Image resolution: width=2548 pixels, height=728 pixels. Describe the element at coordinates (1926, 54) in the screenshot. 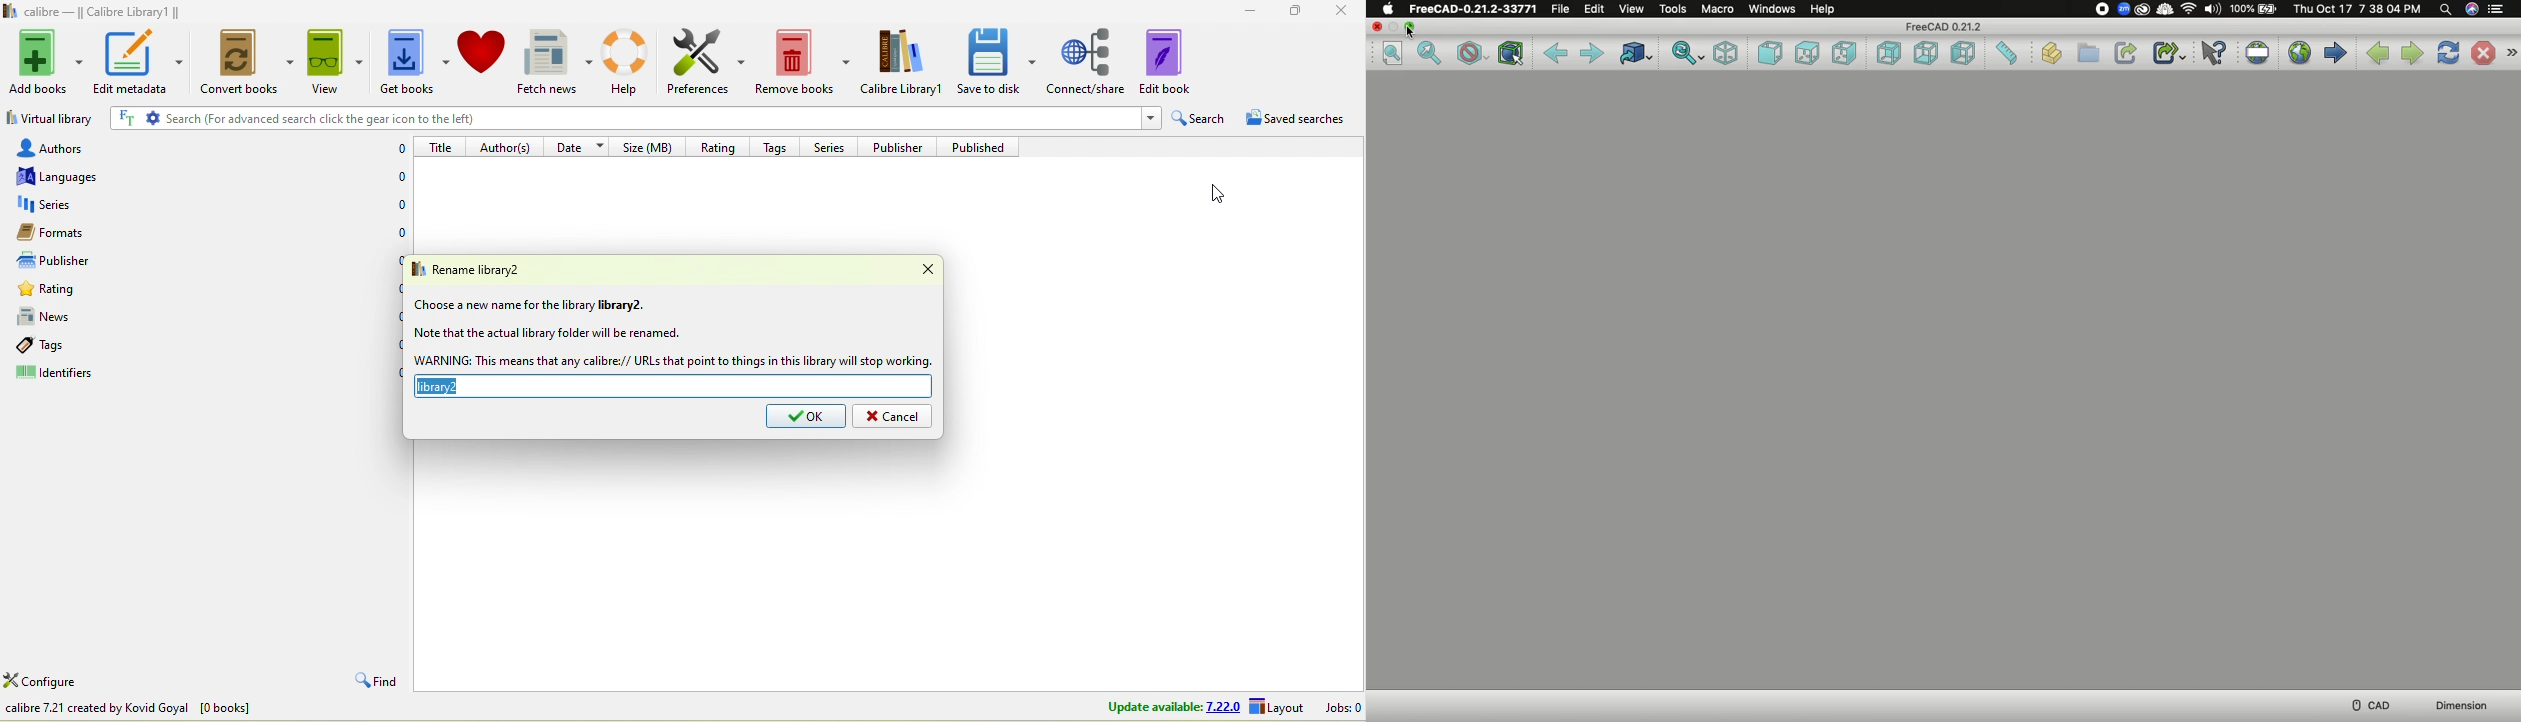

I see `Bottom` at that location.